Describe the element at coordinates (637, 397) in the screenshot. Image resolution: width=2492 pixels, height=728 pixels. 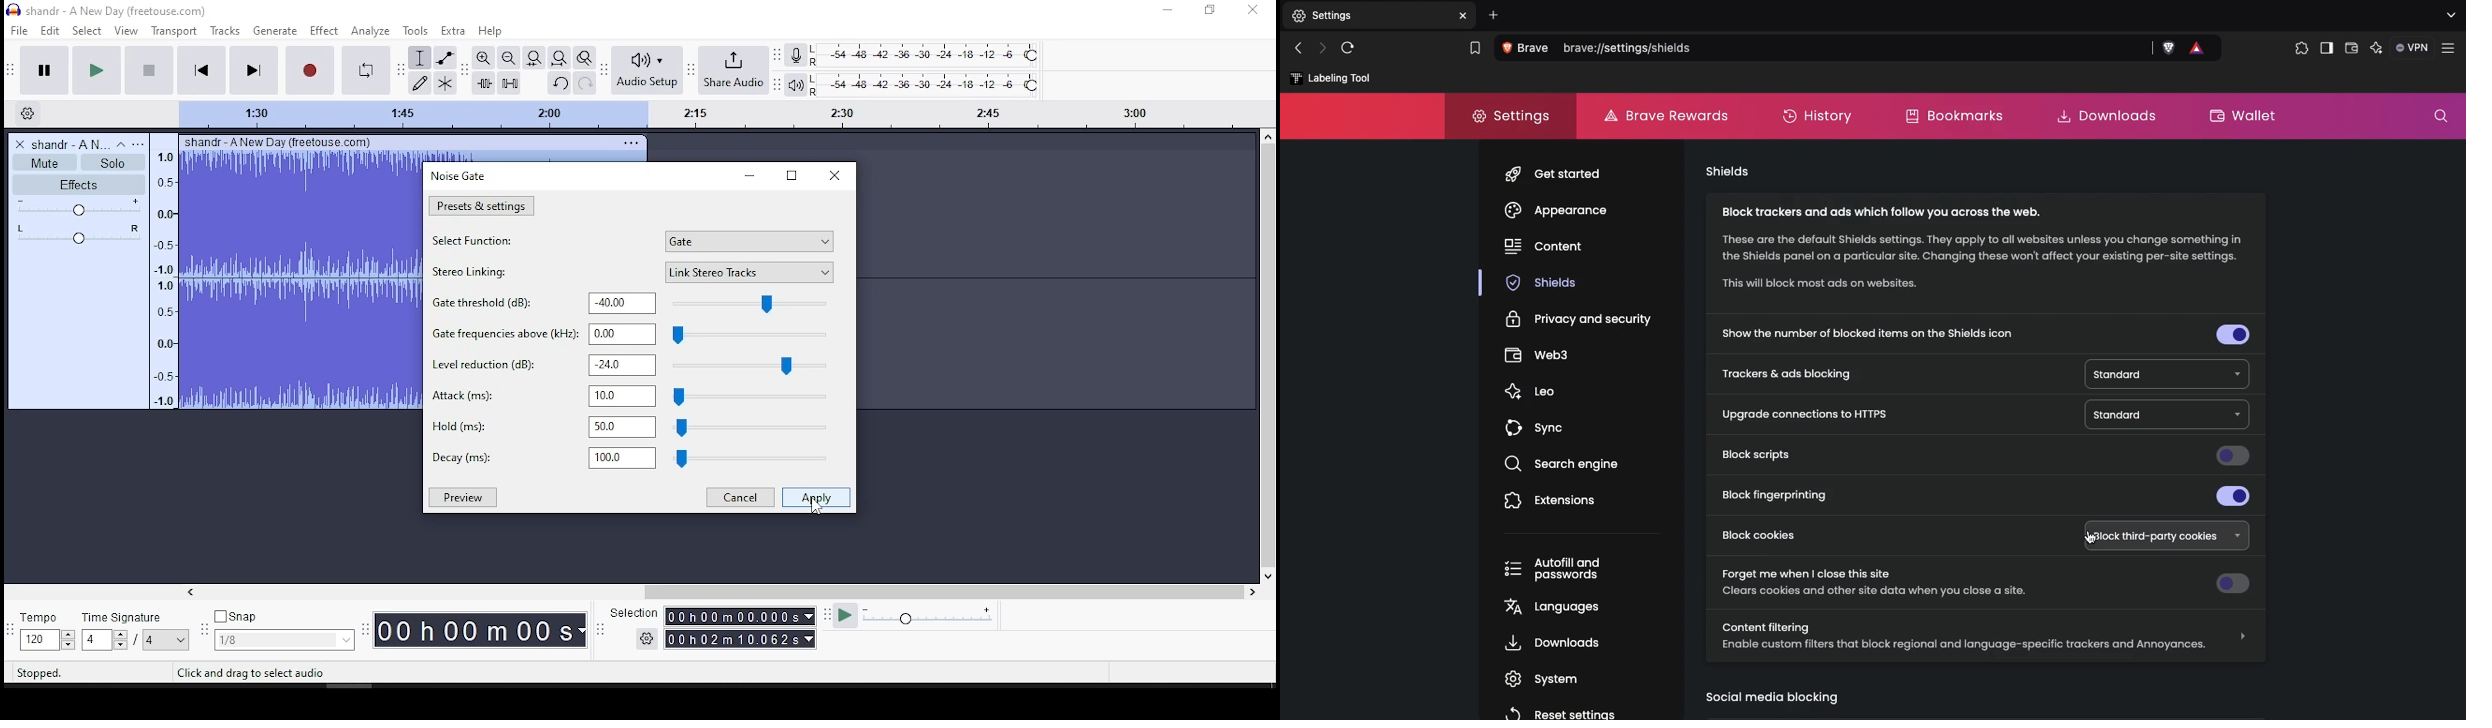
I see `attack` at that location.